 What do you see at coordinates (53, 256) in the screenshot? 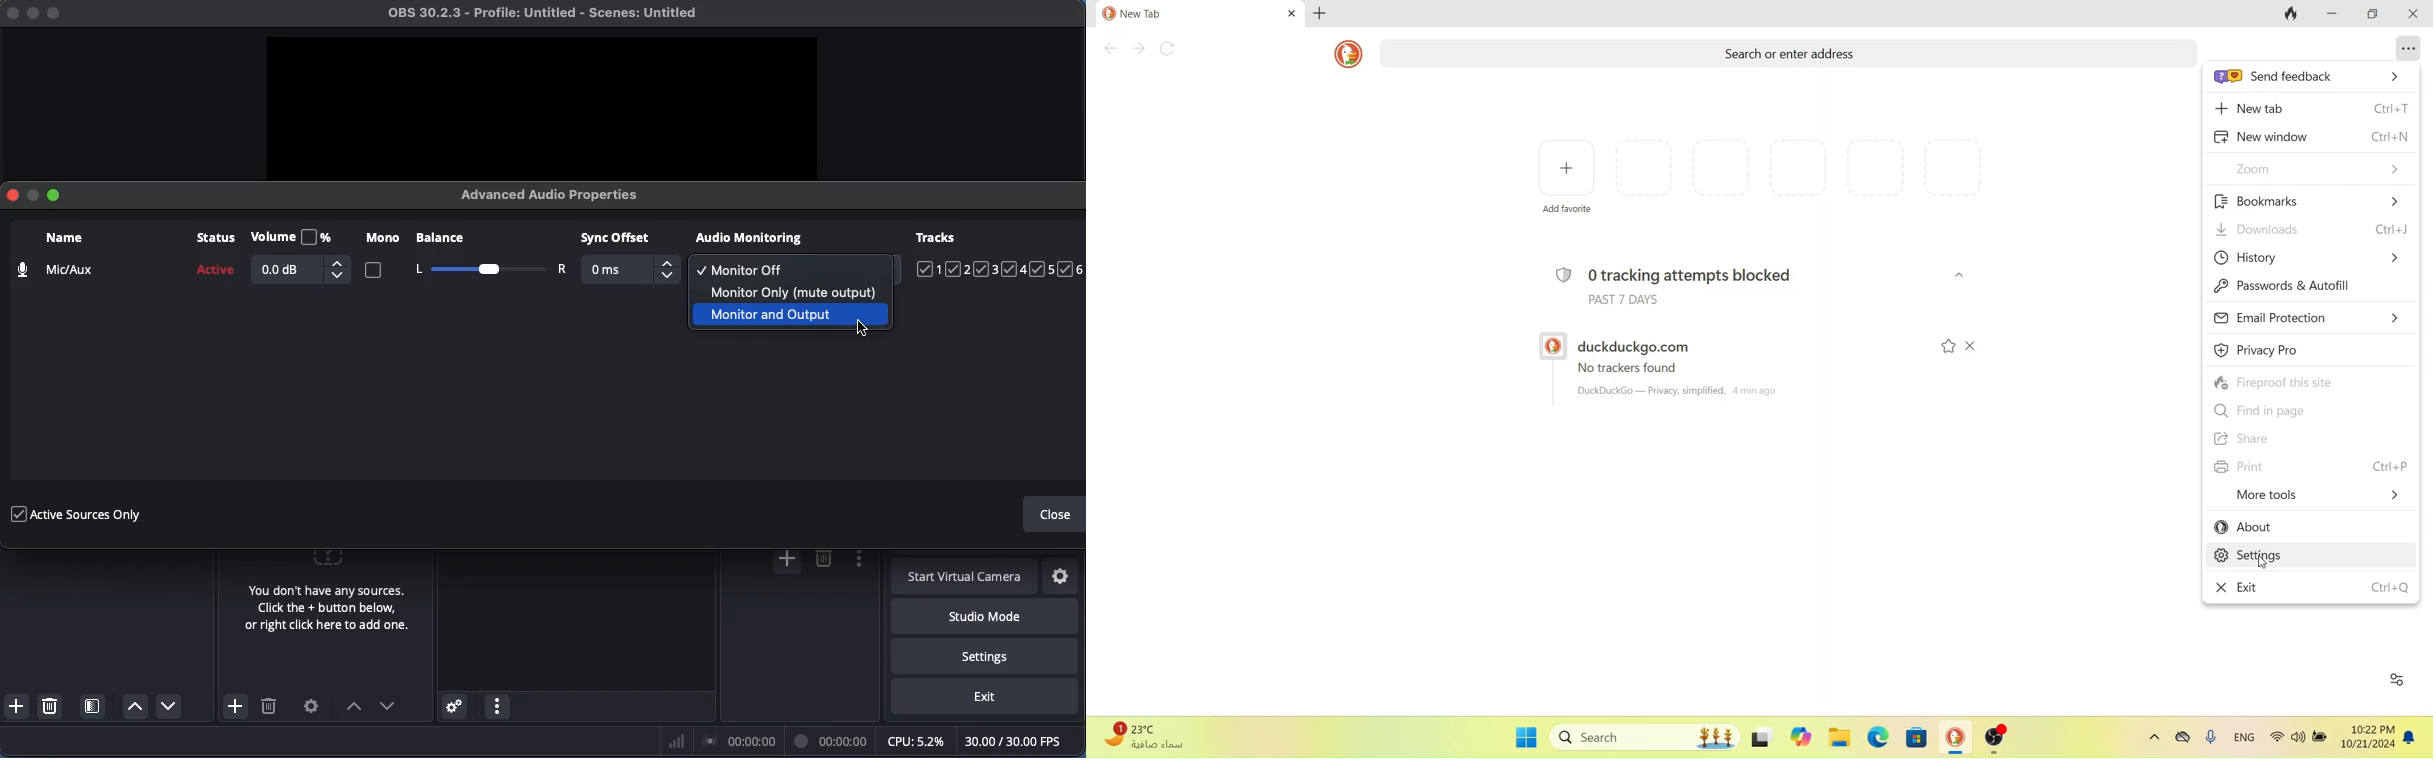
I see `Name` at bounding box center [53, 256].